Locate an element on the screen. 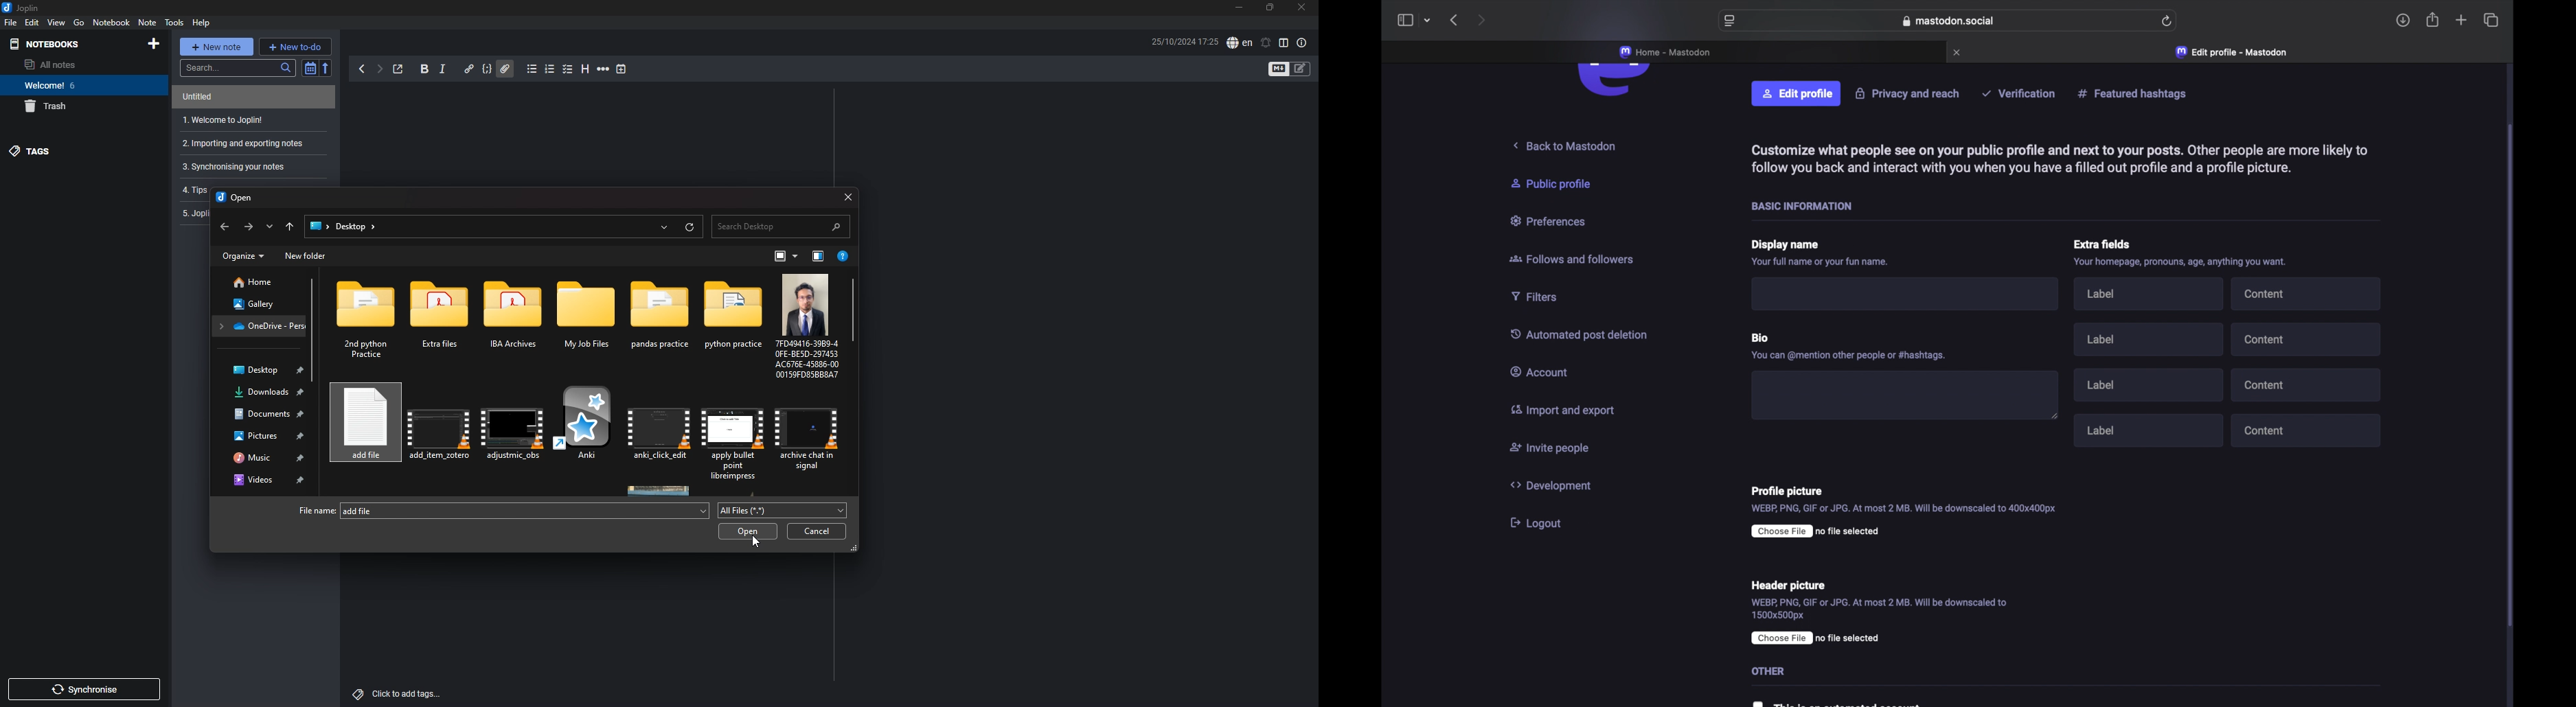  set alarm is located at coordinates (1266, 43).